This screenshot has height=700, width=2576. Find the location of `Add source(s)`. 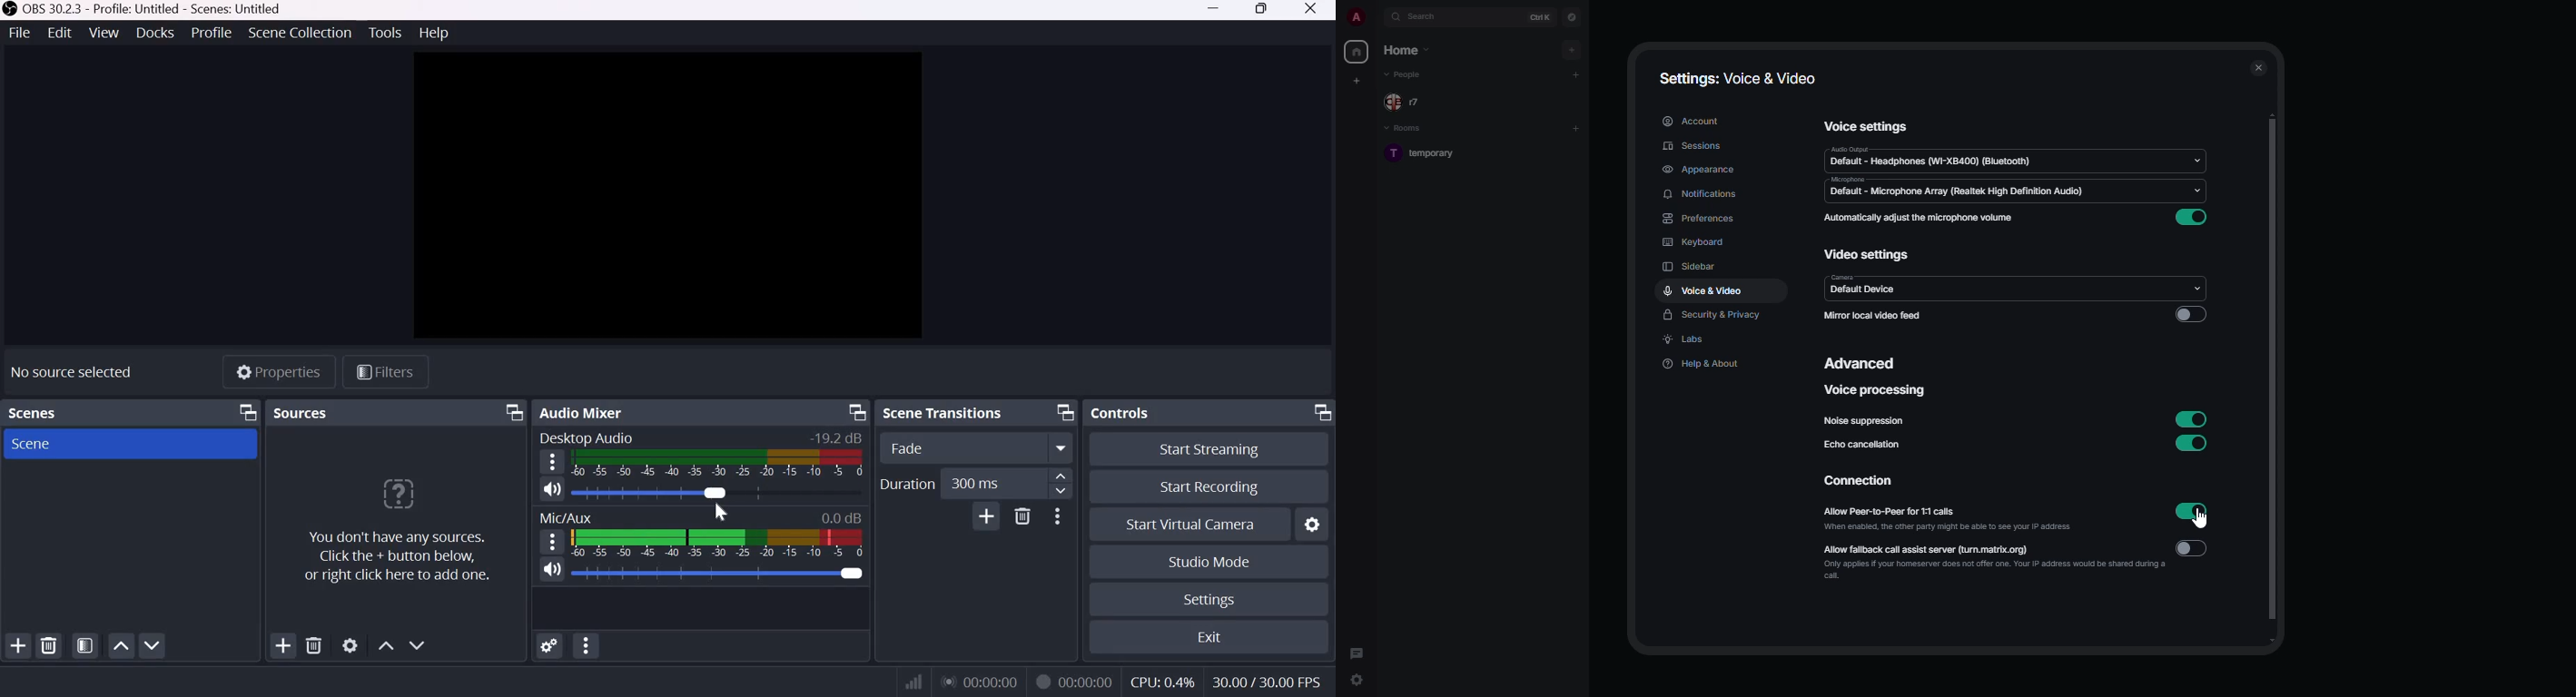

Add source(s) is located at coordinates (284, 647).